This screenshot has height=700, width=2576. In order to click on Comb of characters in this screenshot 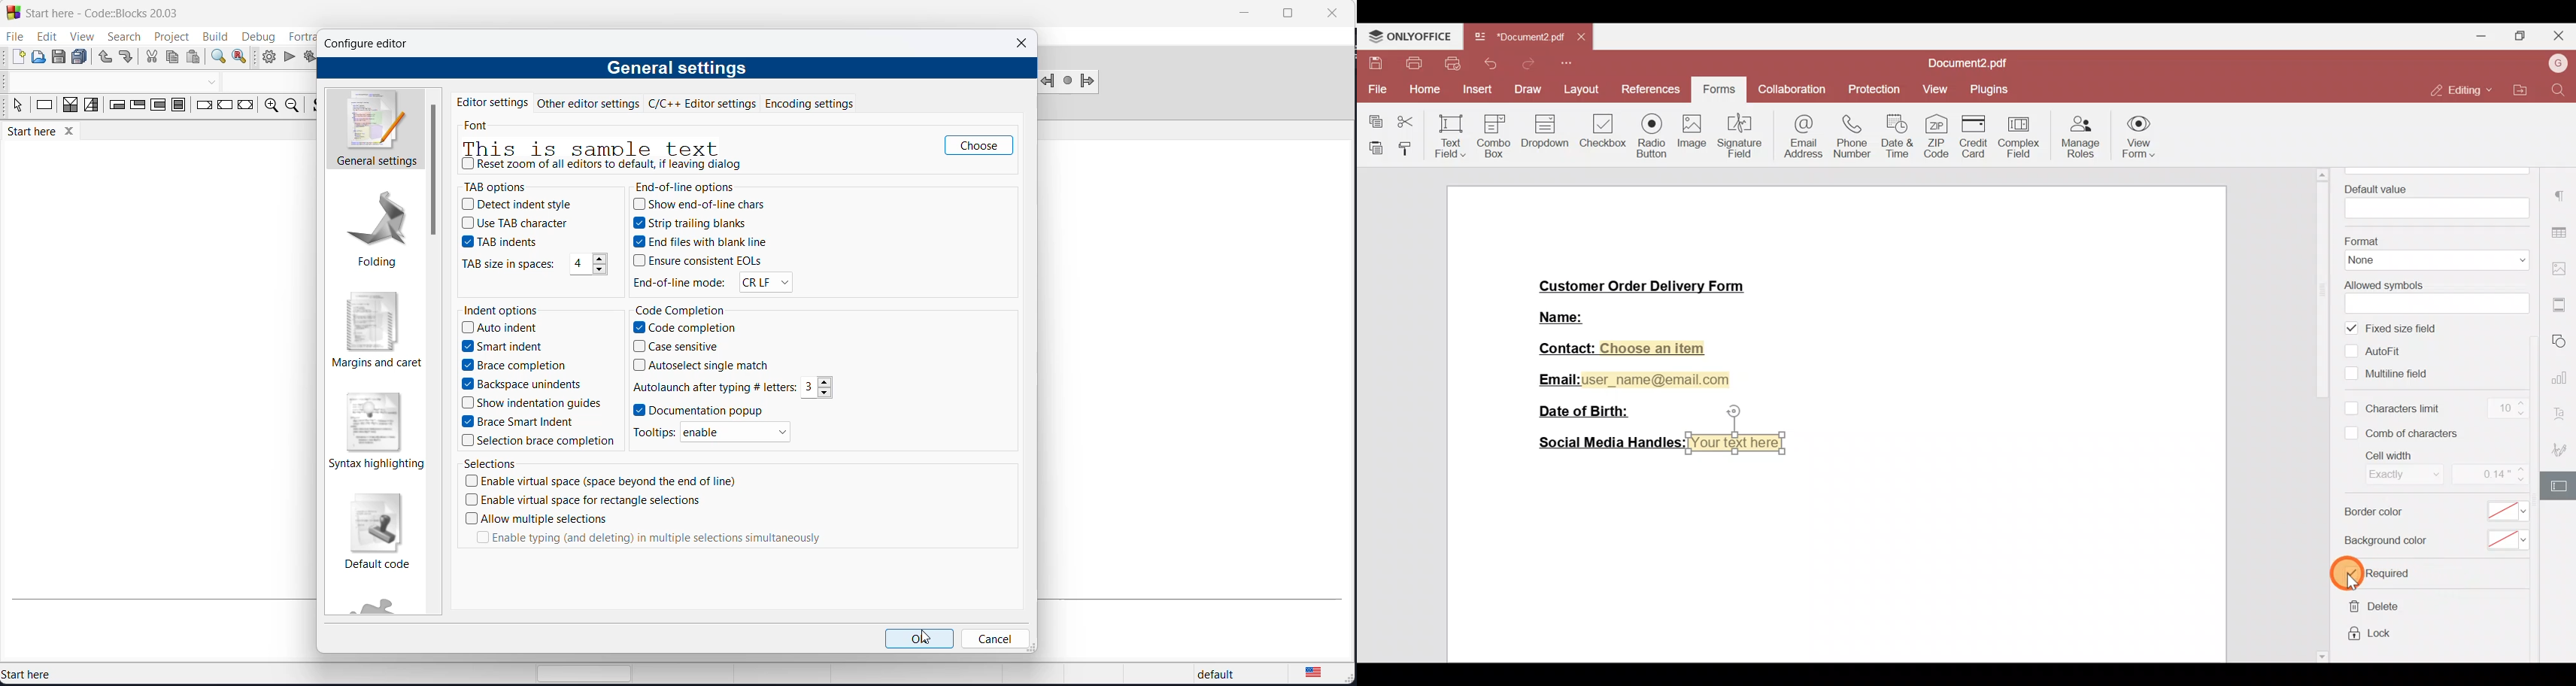, I will do `click(2406, 433)`.